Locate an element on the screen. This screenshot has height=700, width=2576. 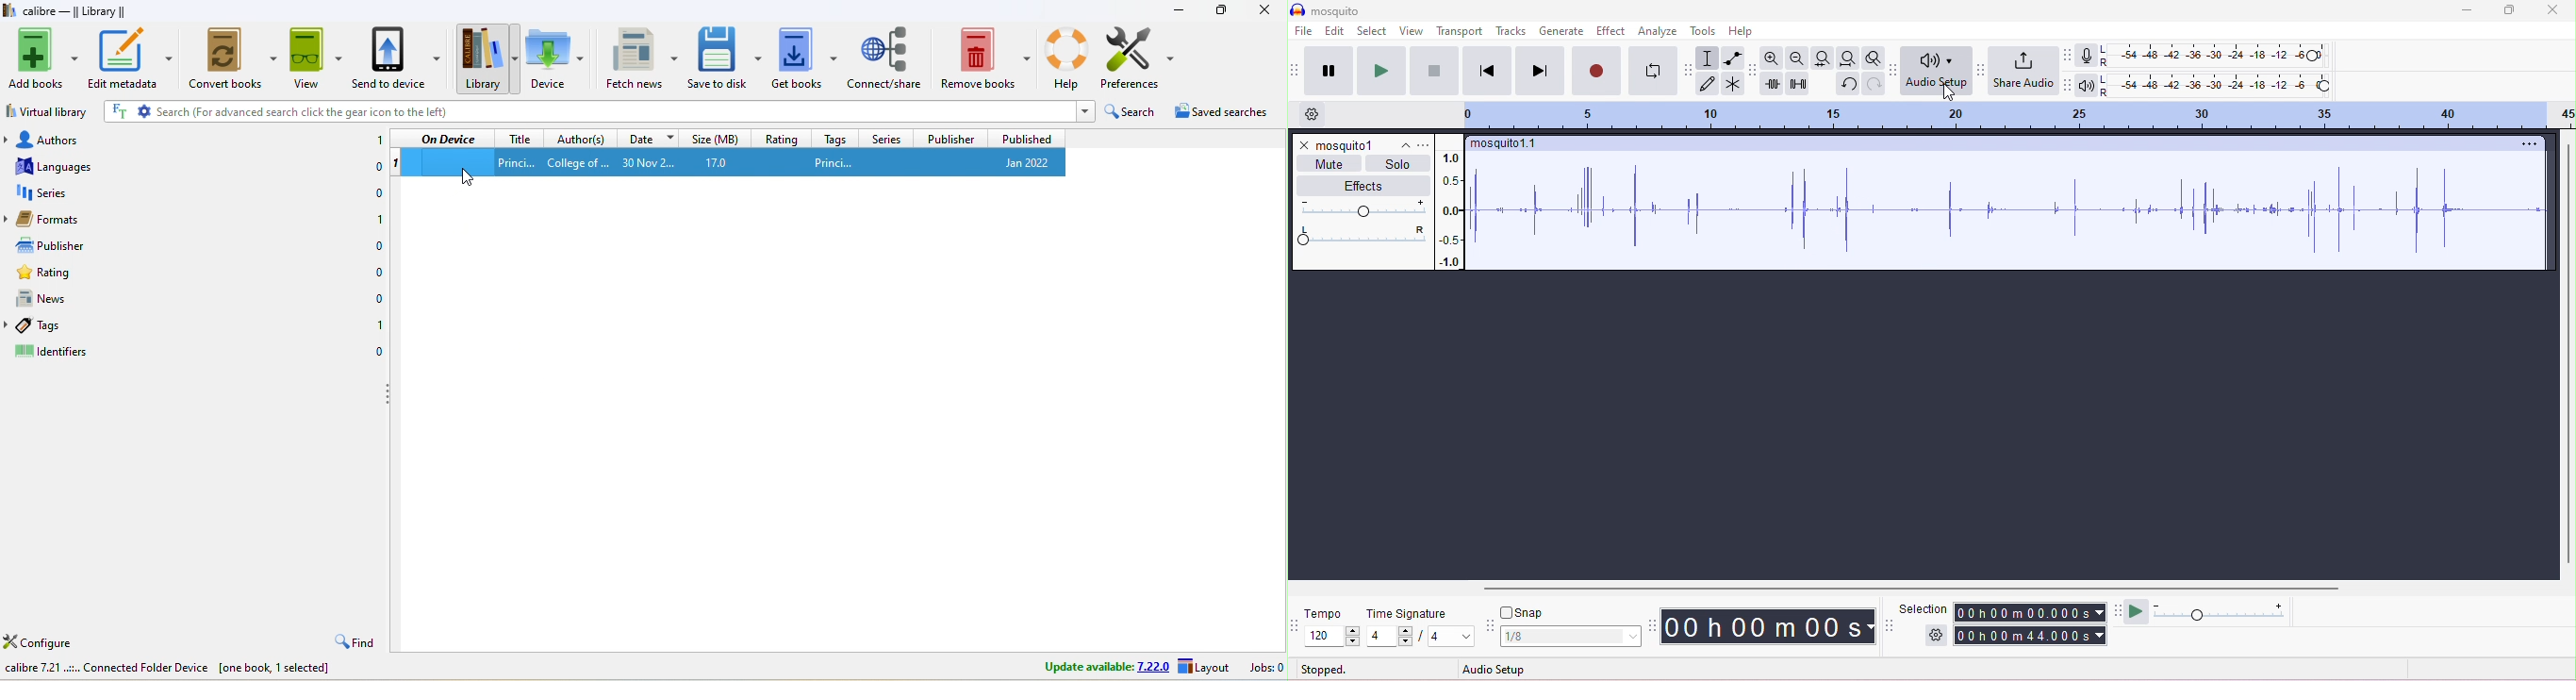
selection time is located at coordinates (2032, 612).